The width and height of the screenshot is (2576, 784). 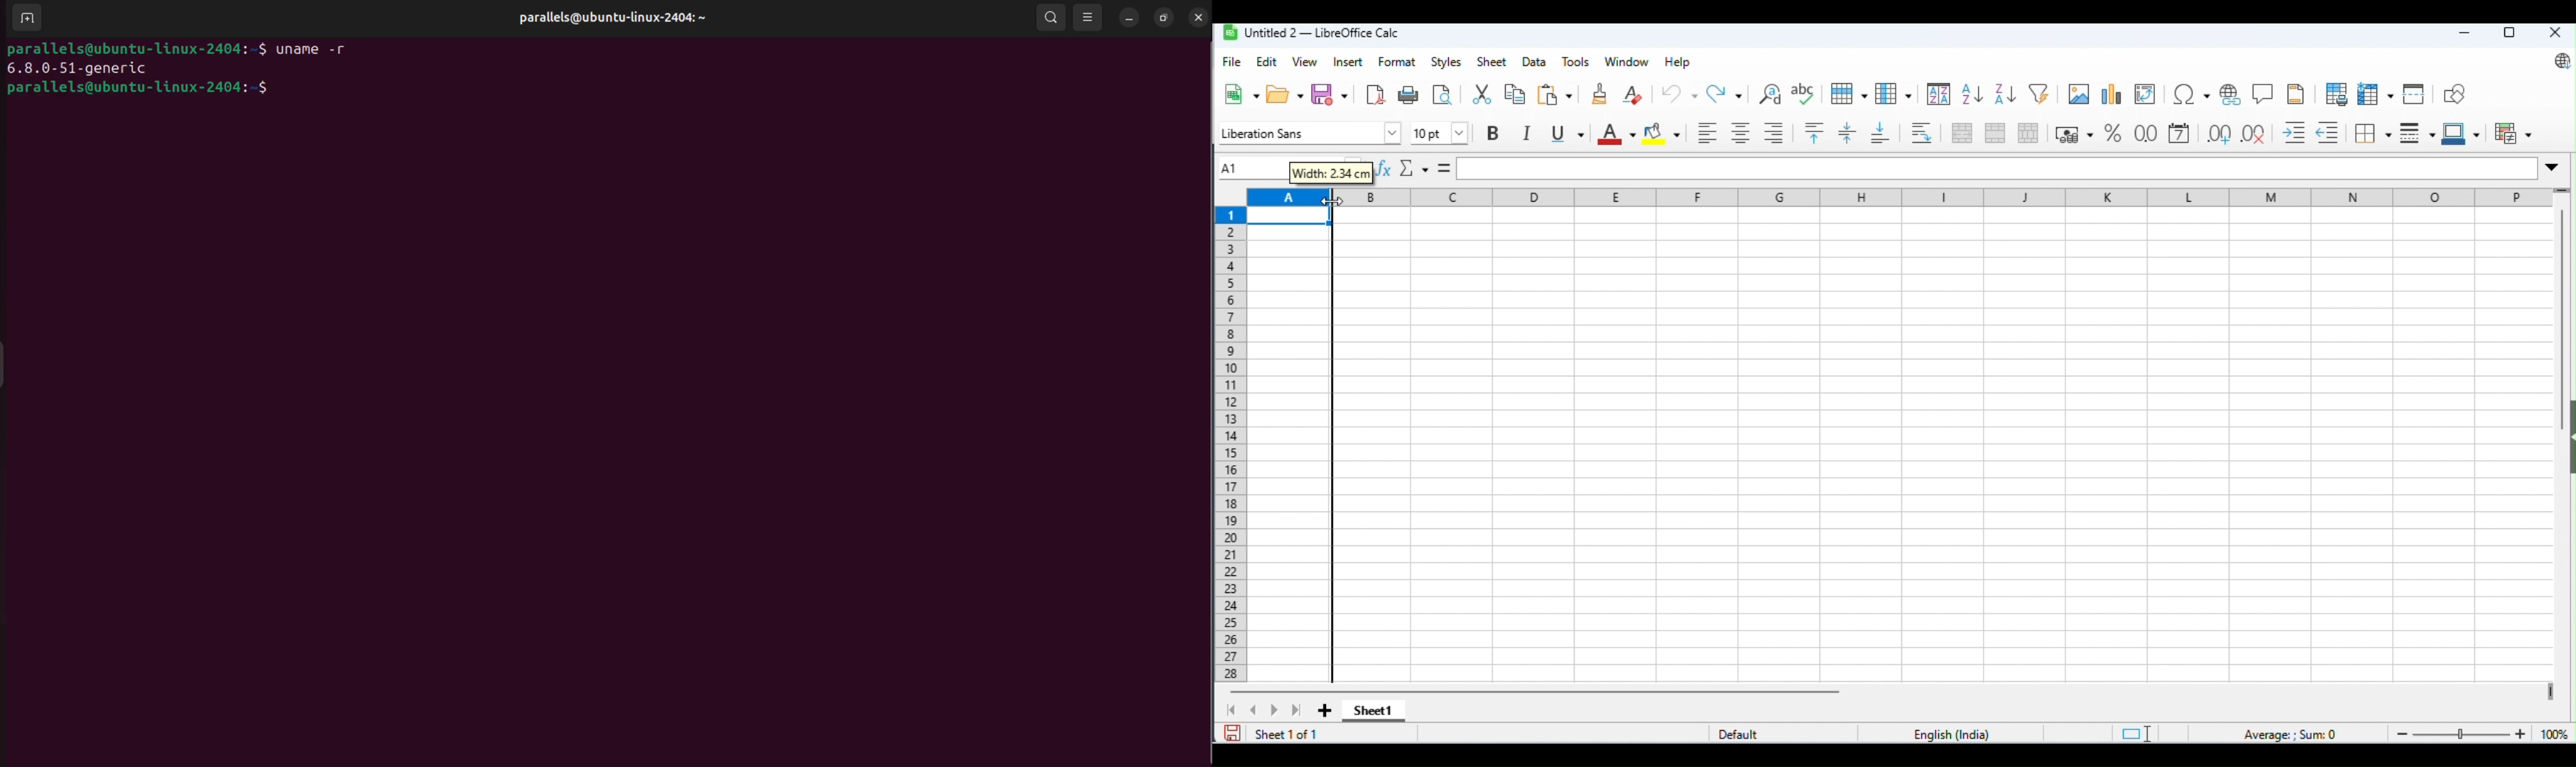 What do you see at coordinates (2461, 131) in the screenshot?
I see `border color` at bounding box center [2461, 131].